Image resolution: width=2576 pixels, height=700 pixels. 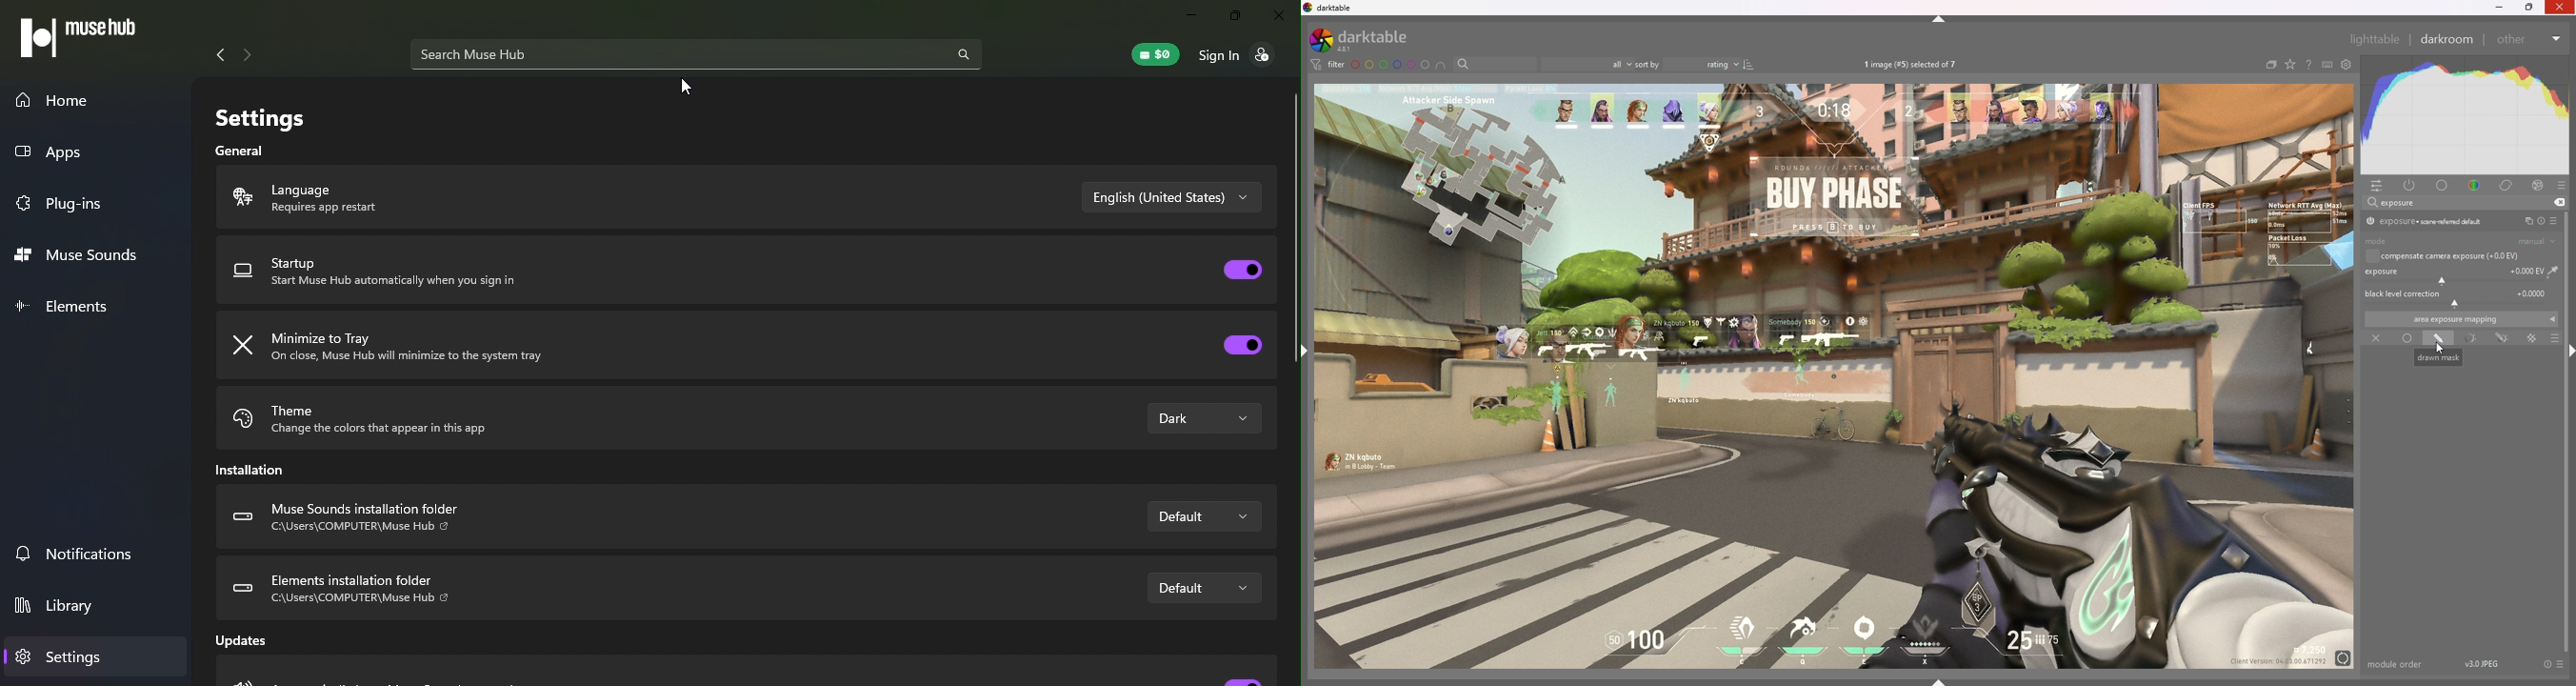 What do you see at coordinates (2412, 186) in the screenshot?
I see `active module` at bounding box center [2412, 186].